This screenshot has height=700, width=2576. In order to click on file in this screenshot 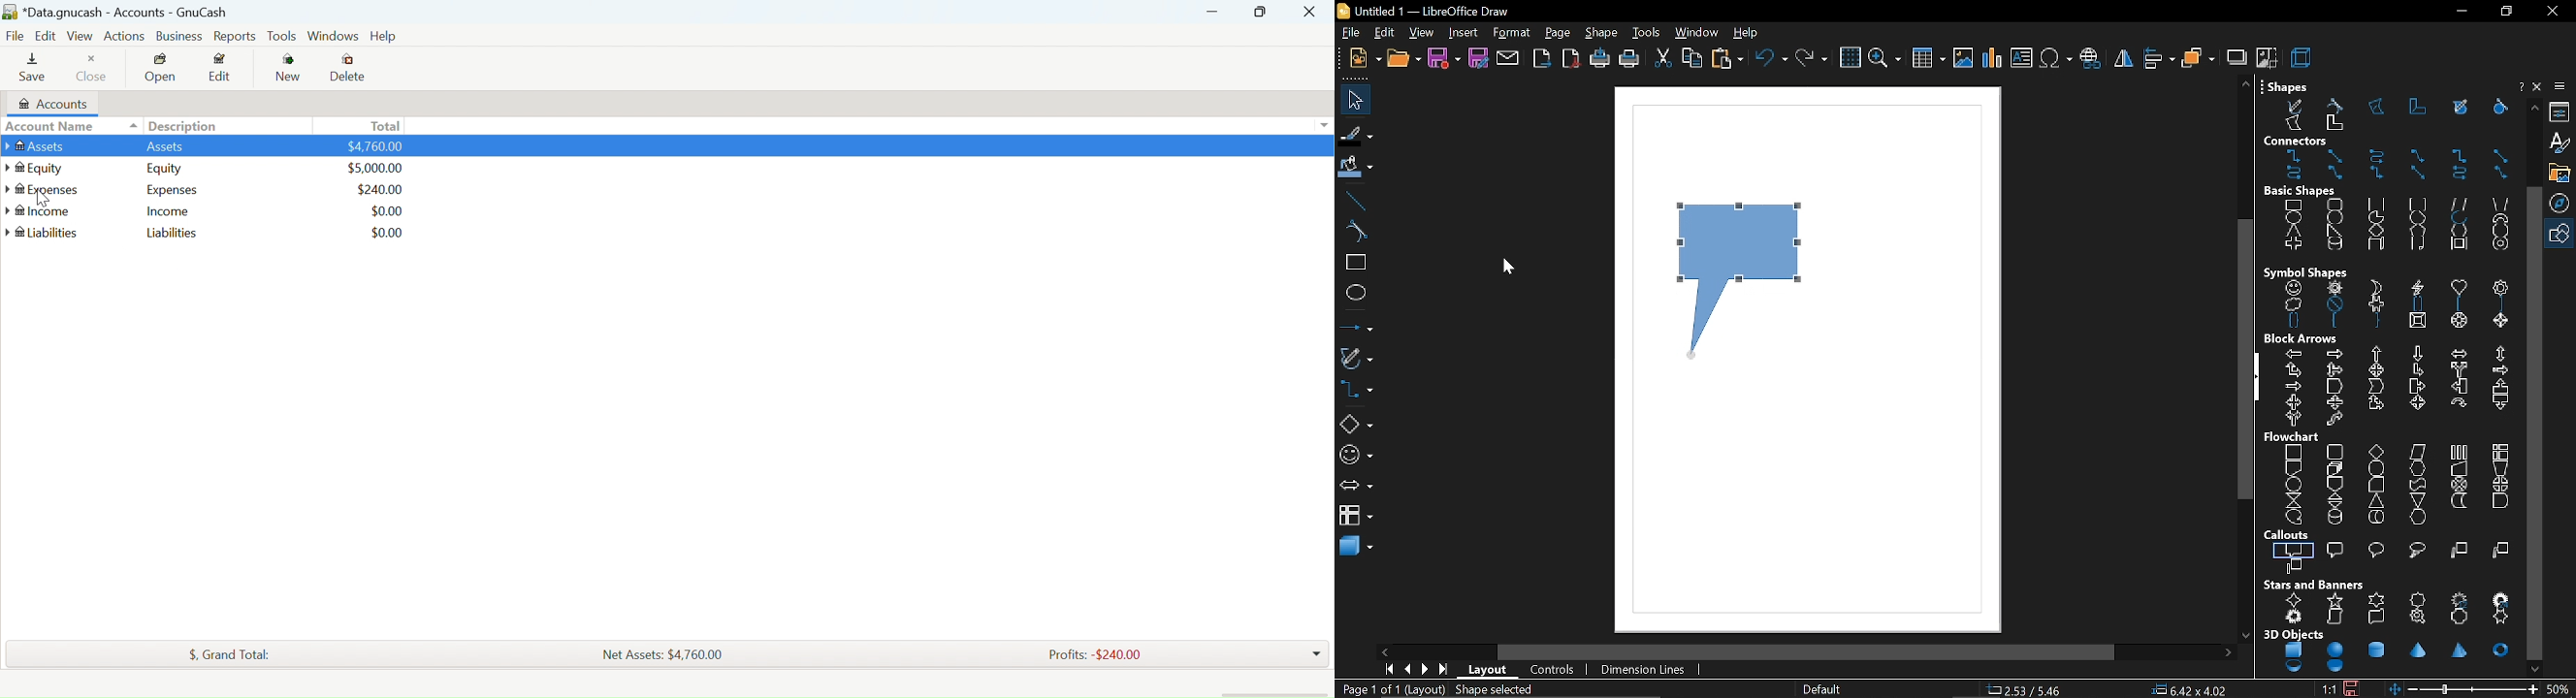, I will do `click(1350, 32)`.